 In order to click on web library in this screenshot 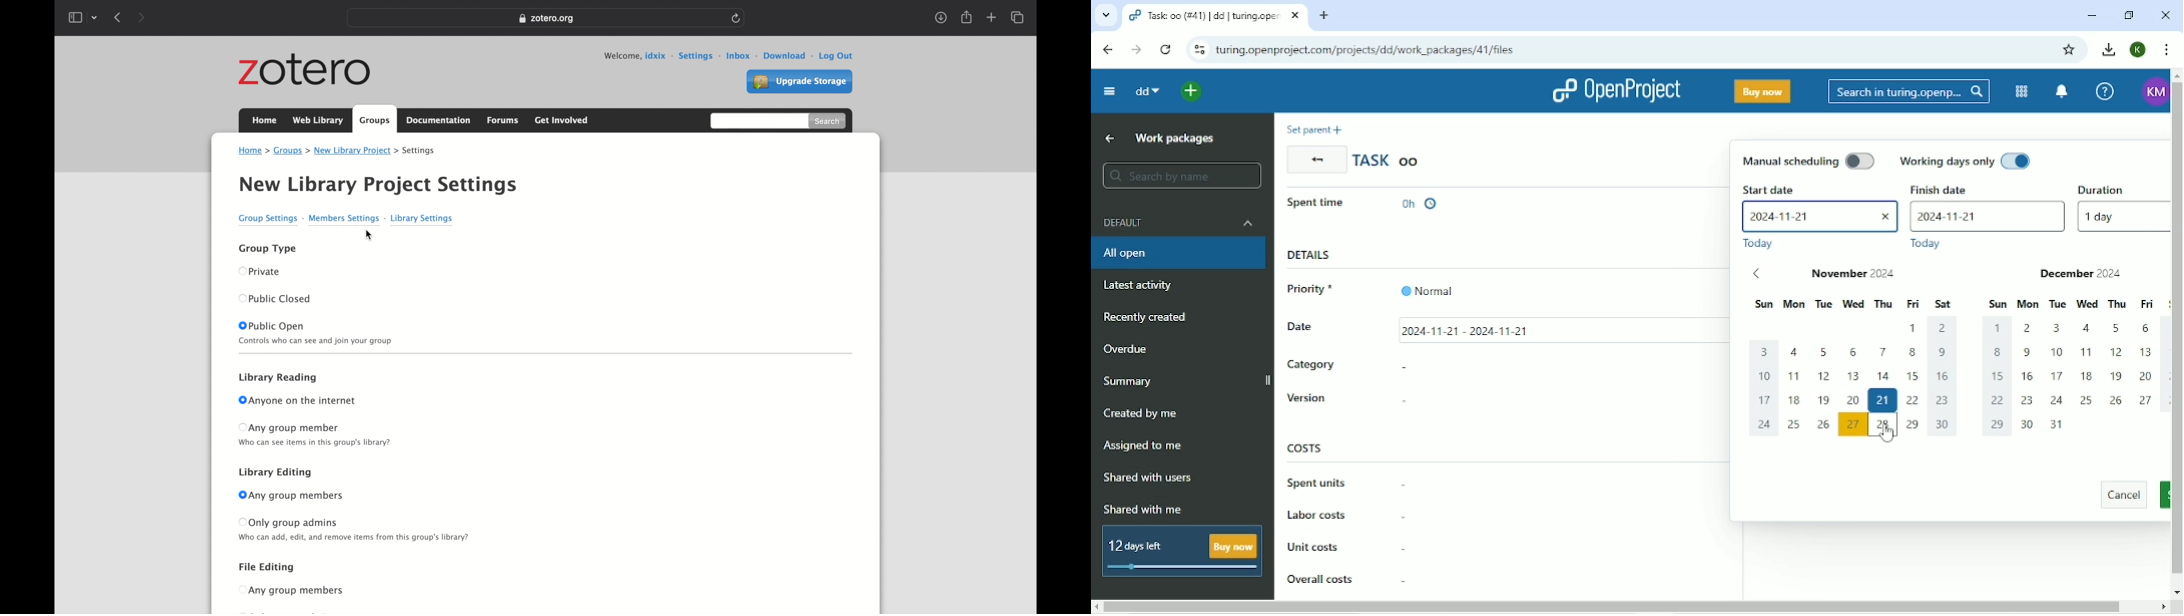, I will do `click(317, 121)`.